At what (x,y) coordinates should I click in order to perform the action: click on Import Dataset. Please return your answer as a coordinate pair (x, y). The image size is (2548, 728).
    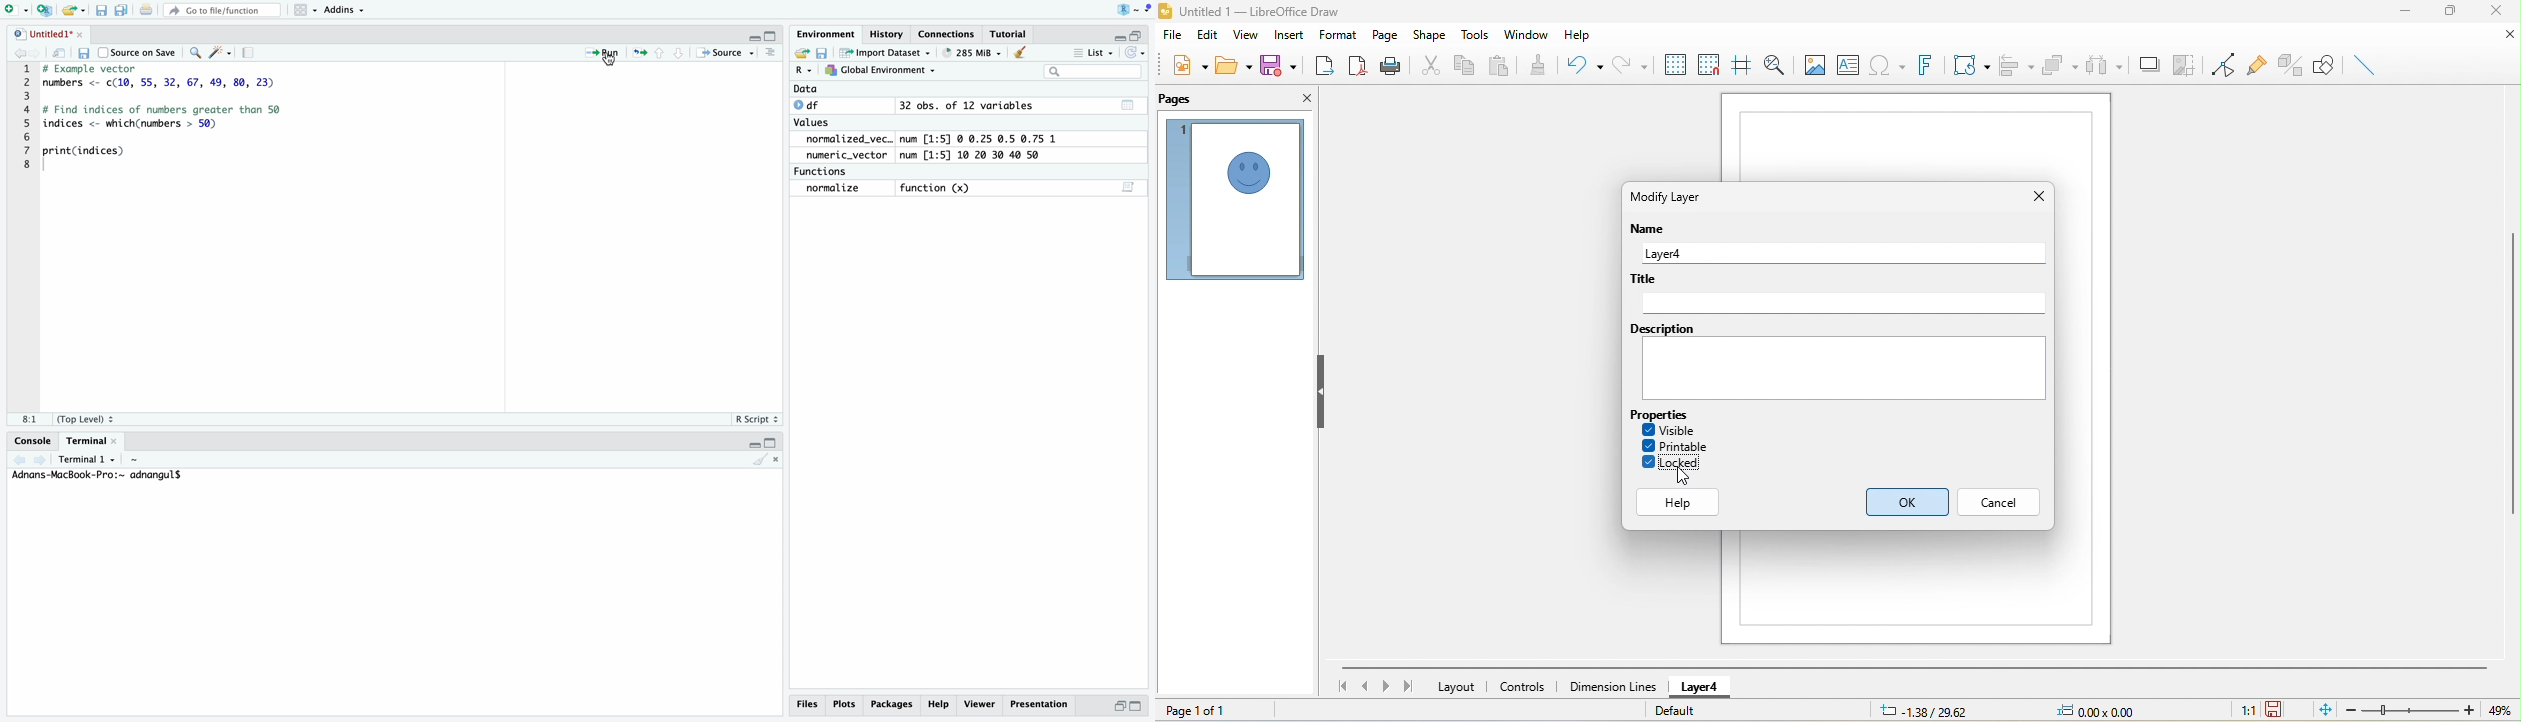
    Looking at the image, I should click on (882, 54).